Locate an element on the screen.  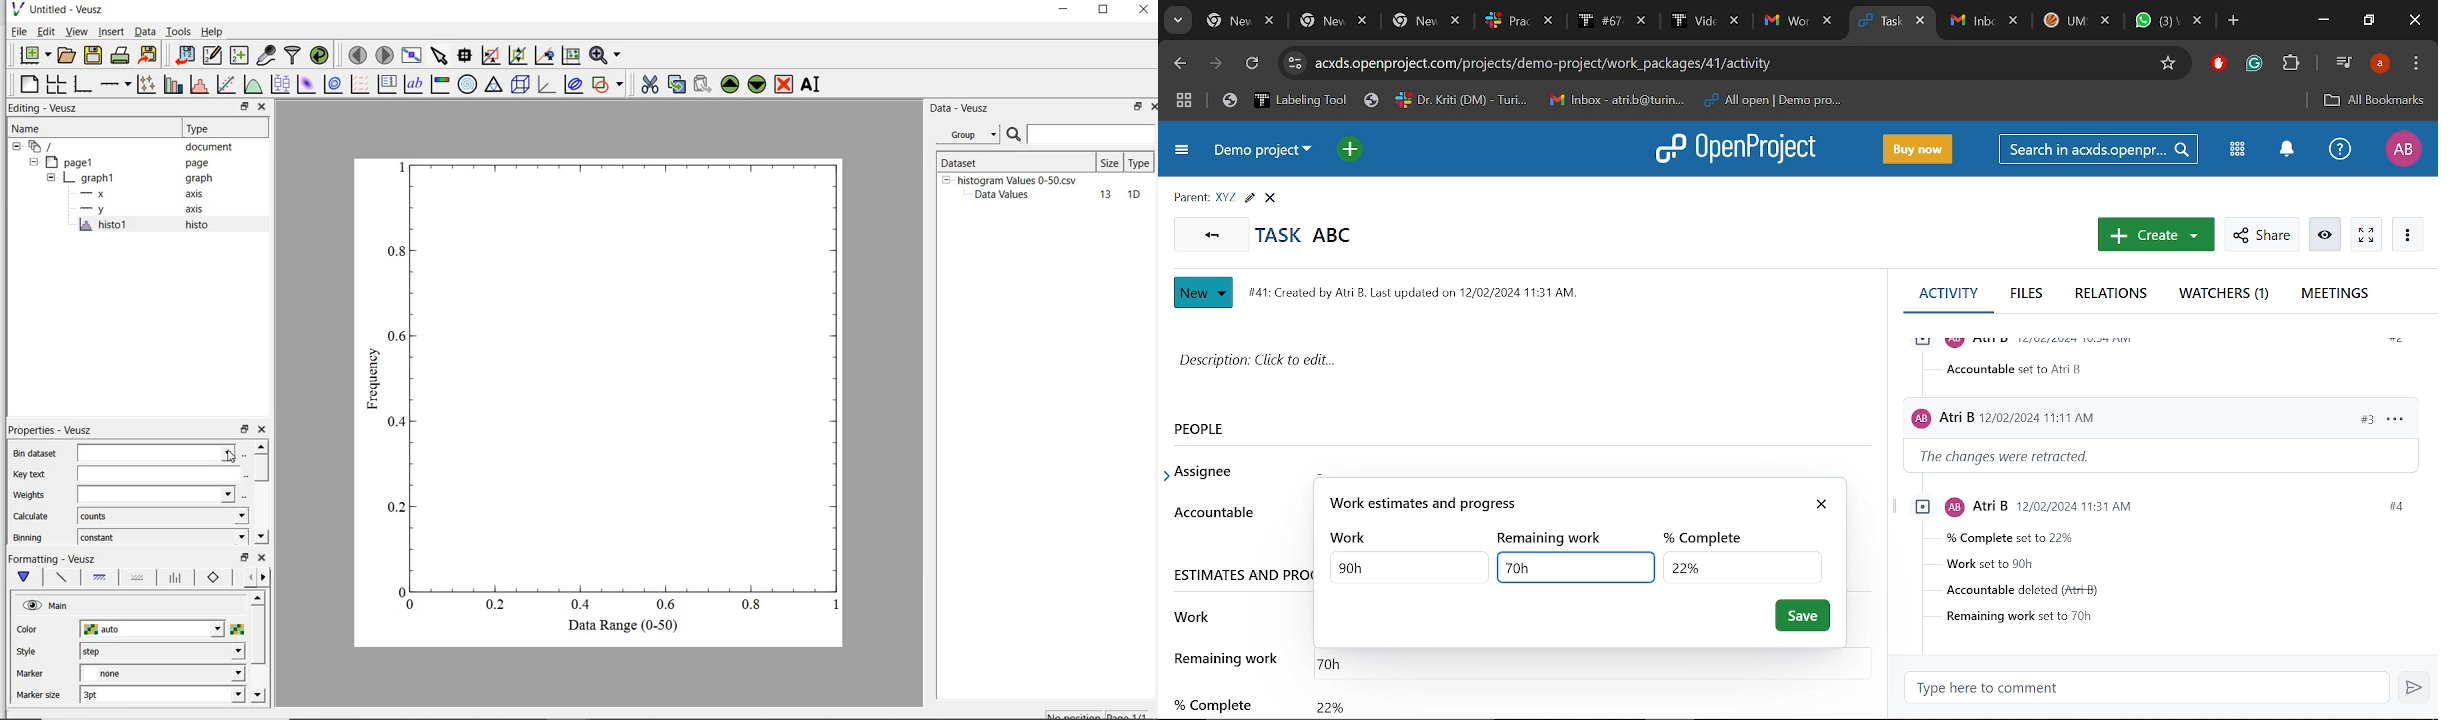
Addblock is located at coordinates (2219, 64).